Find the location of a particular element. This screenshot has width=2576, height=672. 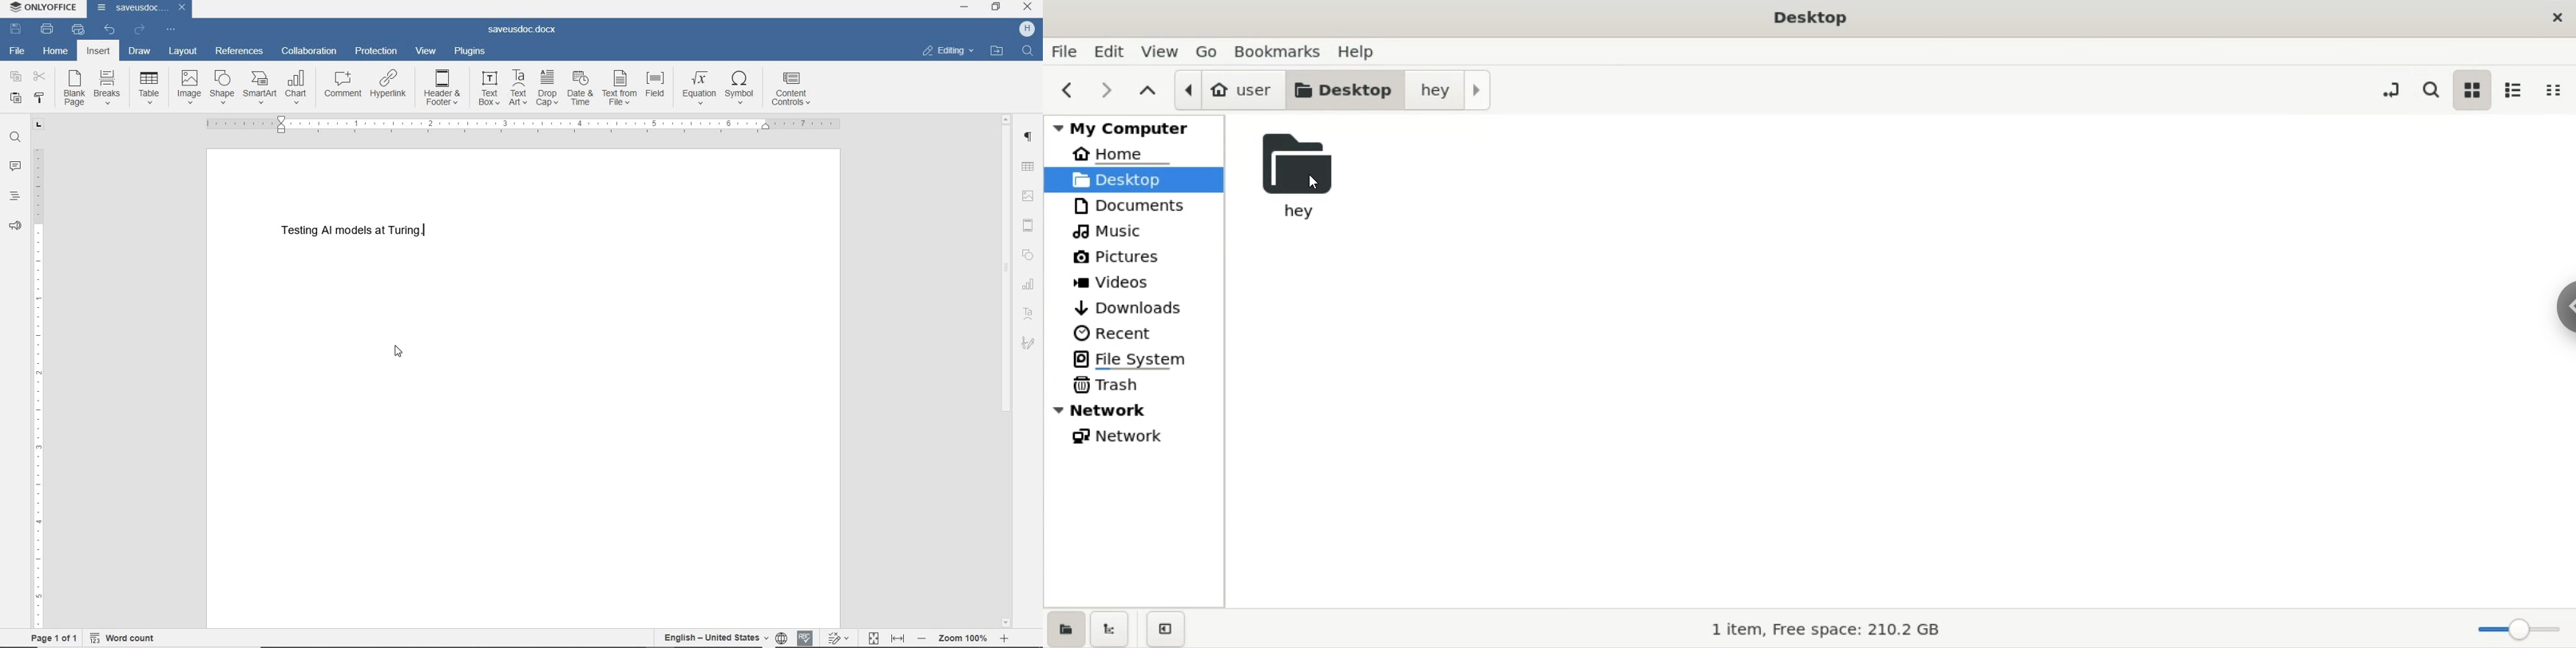

shape is located at coordinates (1030, 257).